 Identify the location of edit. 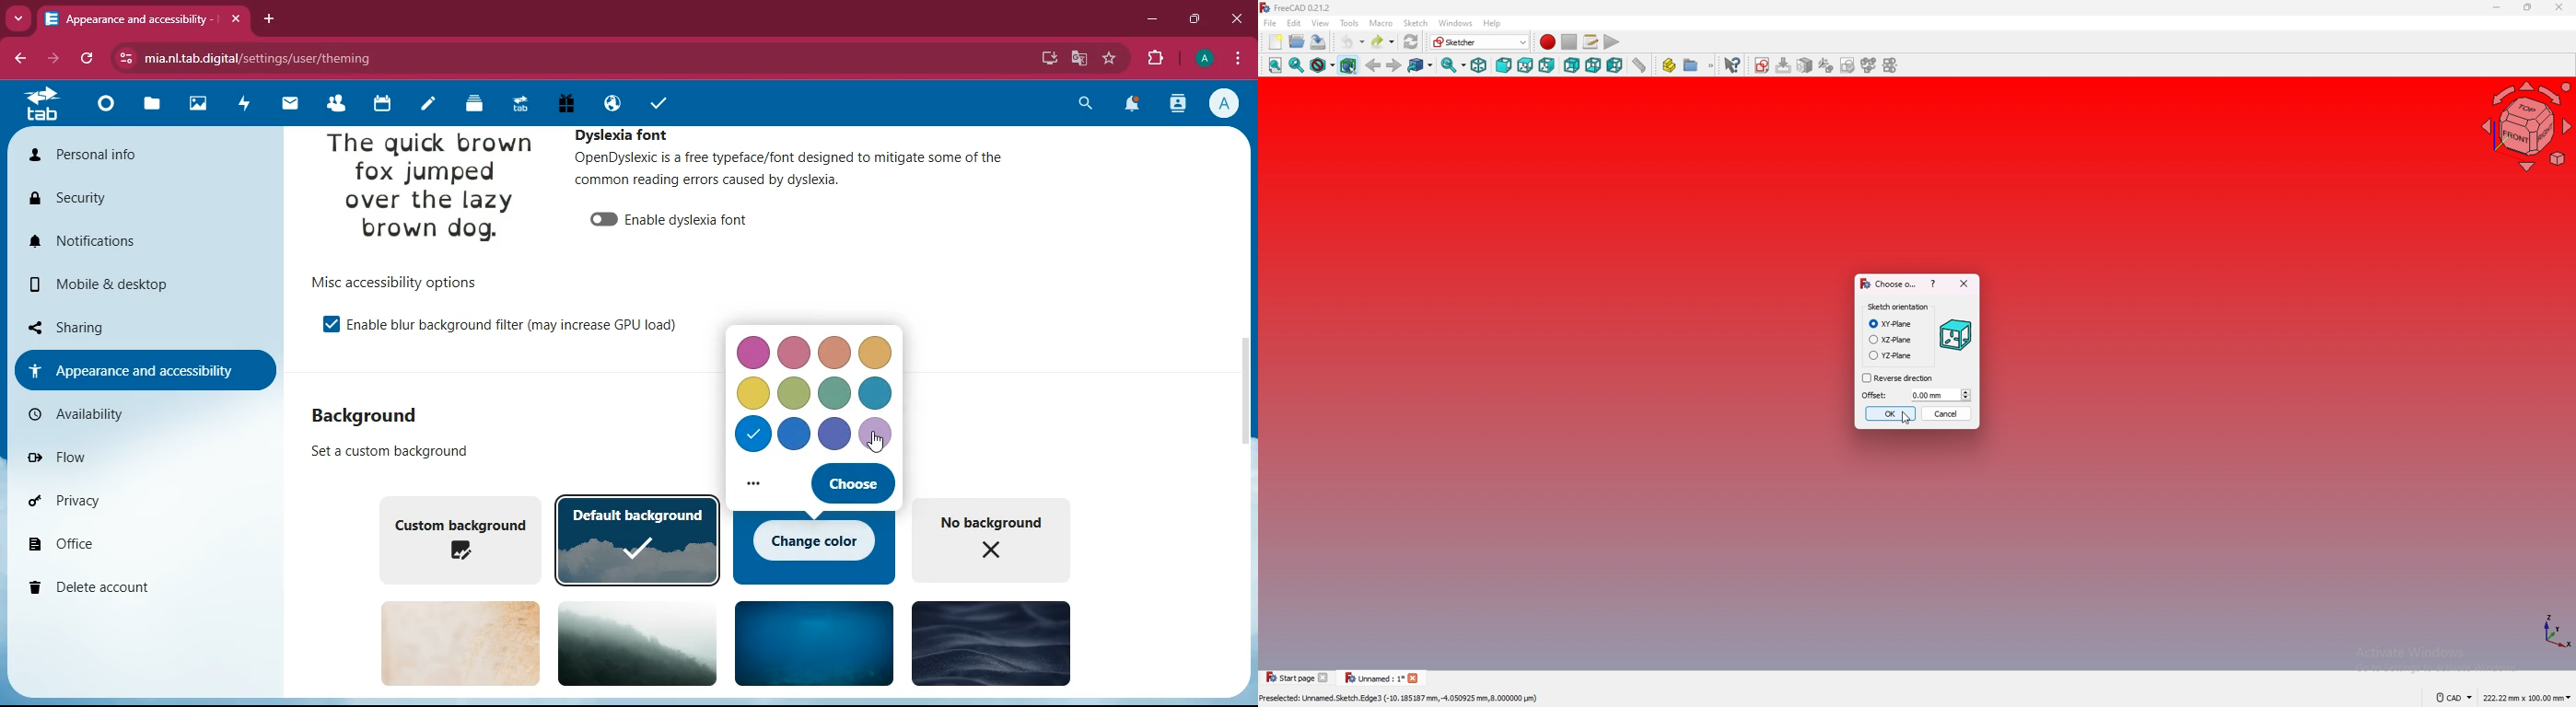
(1294, 23).